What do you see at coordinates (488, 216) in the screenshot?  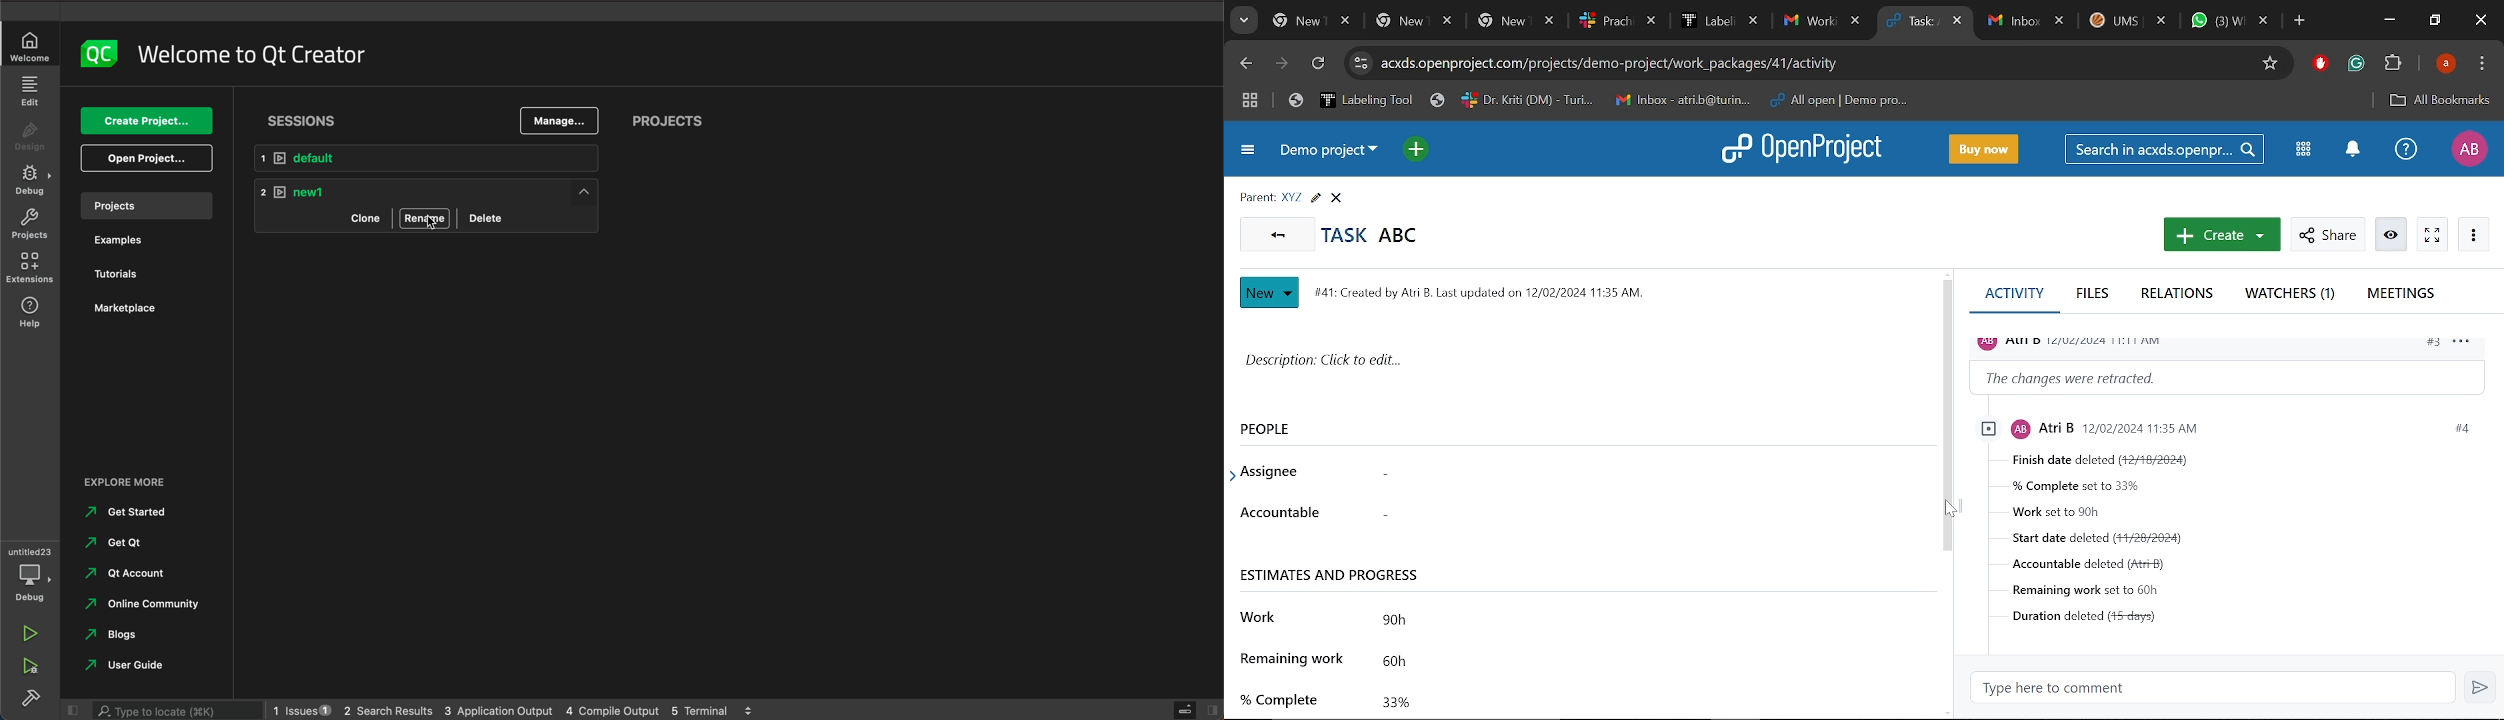 I see `delete` at bounding box center [488, 216].